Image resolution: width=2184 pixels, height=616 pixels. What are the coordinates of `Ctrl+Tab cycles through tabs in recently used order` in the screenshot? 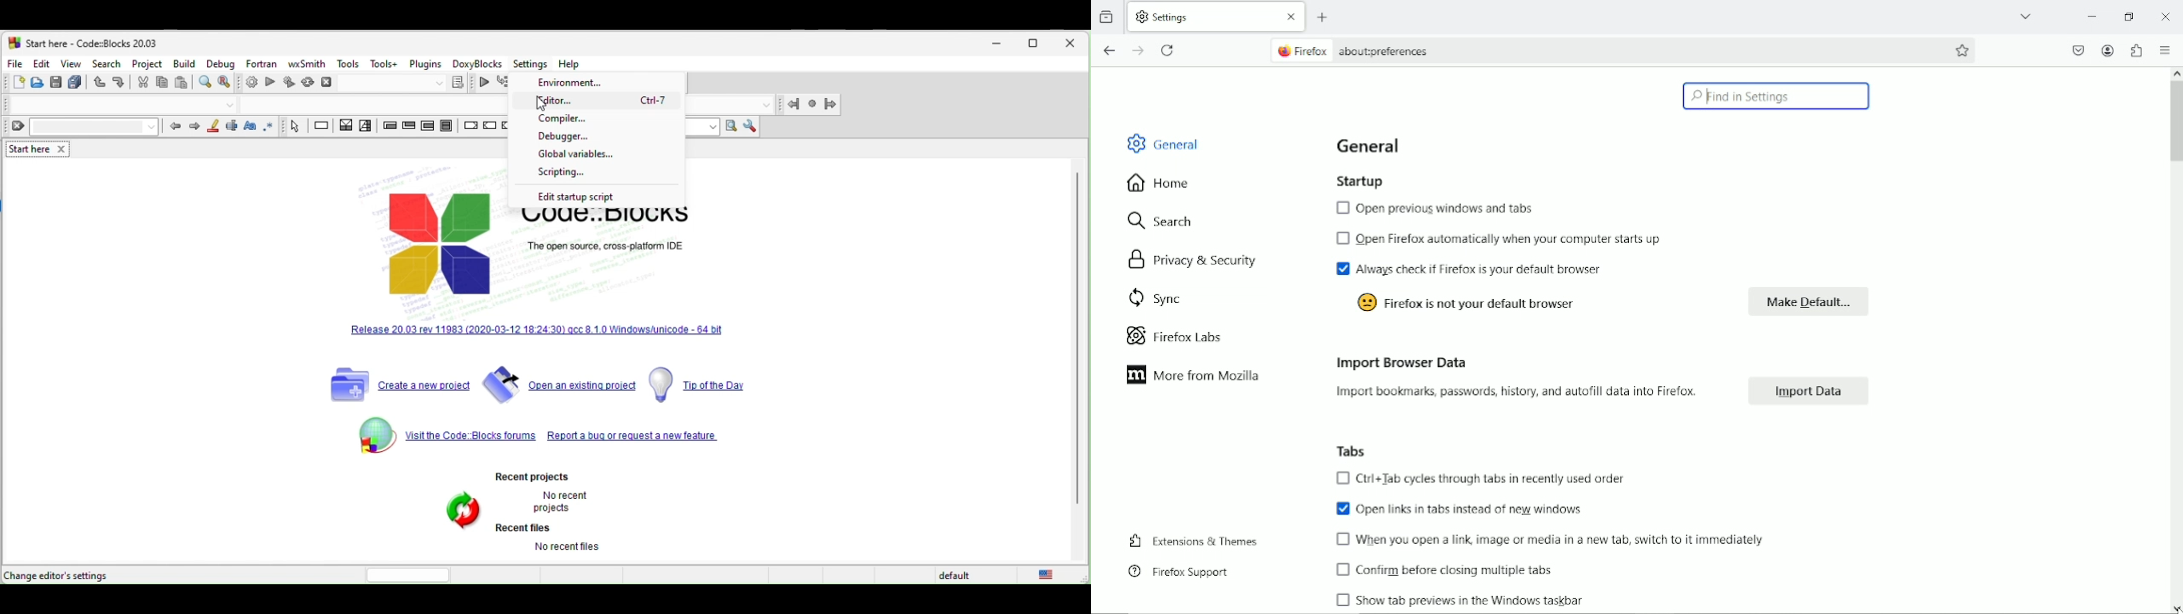 It's located at (1485, 479).